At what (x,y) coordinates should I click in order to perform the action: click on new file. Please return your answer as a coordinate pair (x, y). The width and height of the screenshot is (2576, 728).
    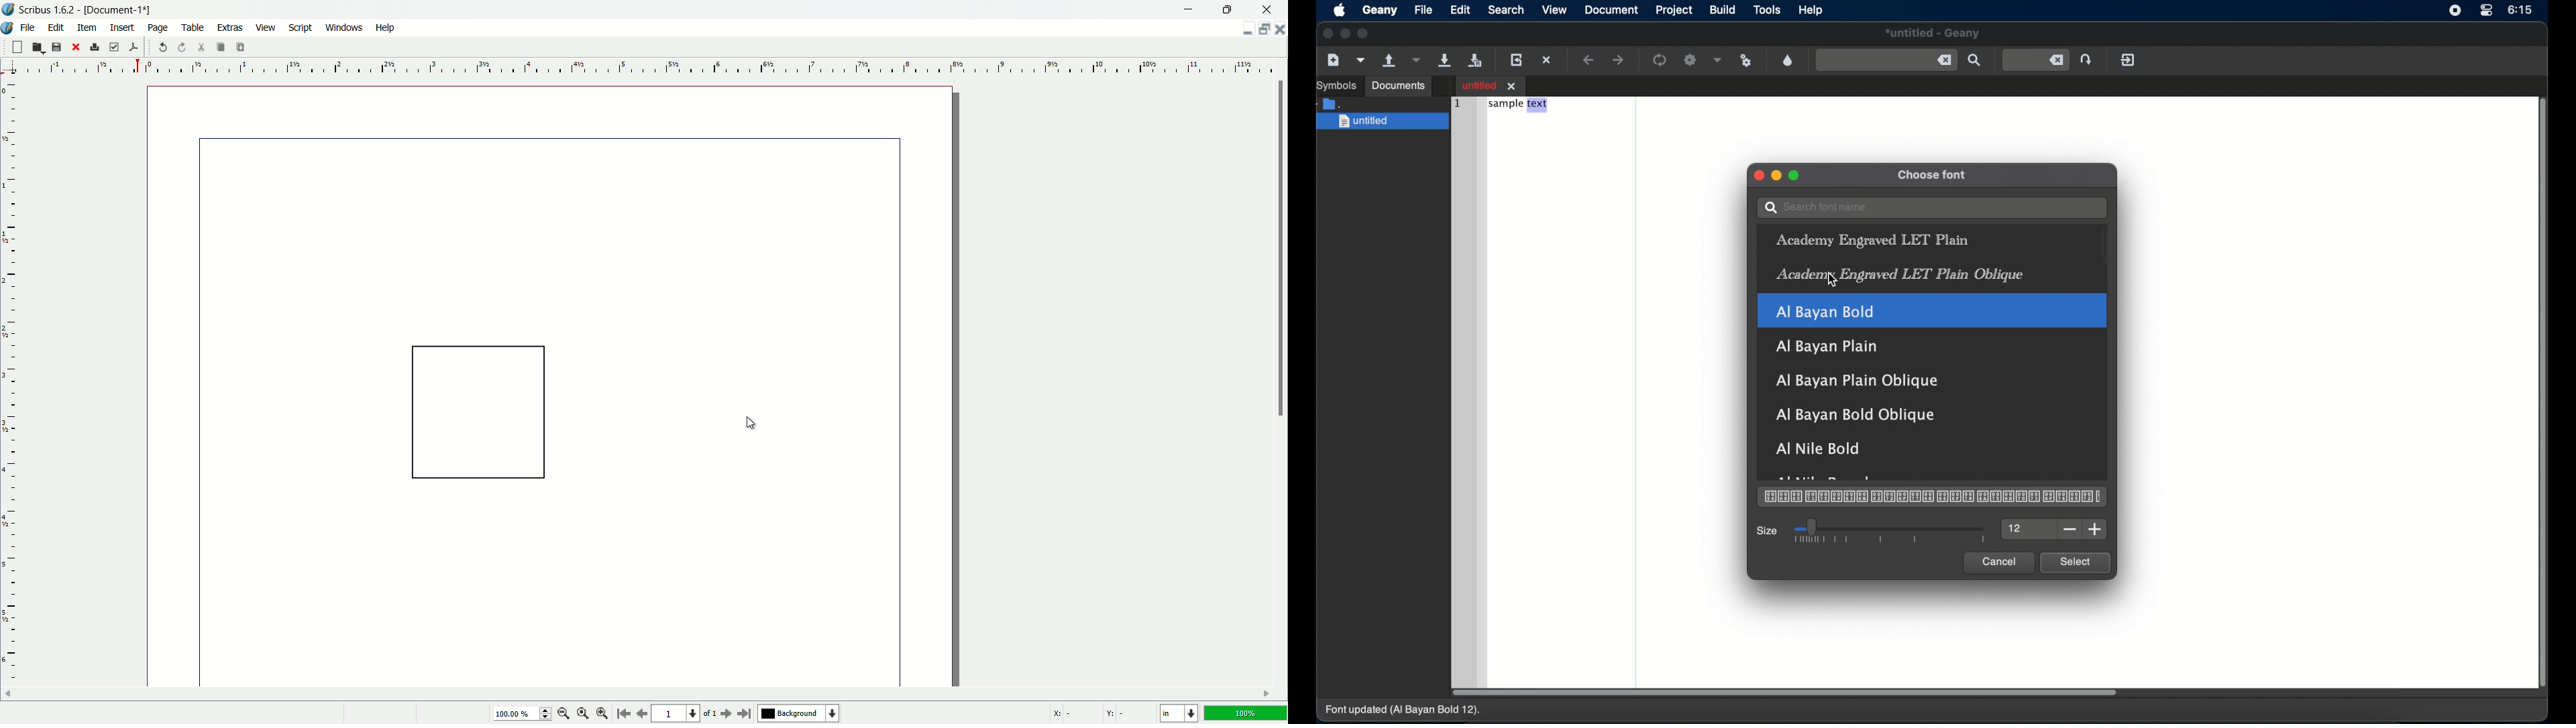
    Looking at the image, I should click on (16, 47).